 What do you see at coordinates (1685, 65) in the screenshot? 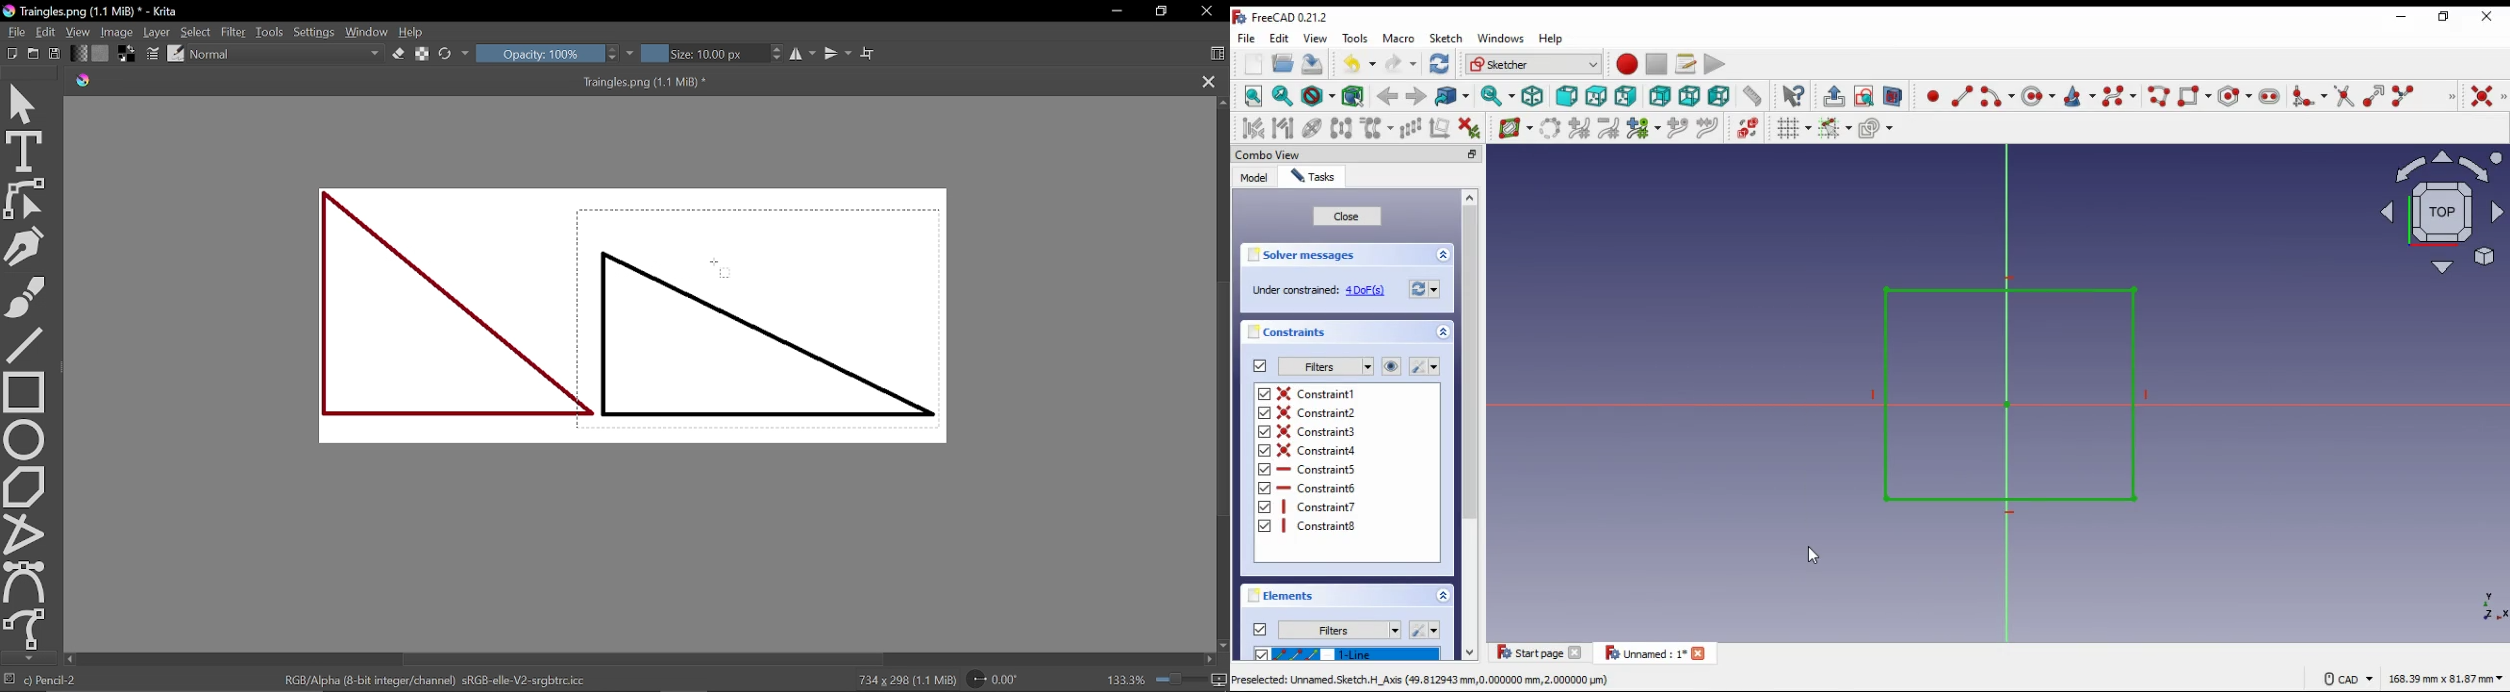
I see `macros` at bounding box center [1685, 65].